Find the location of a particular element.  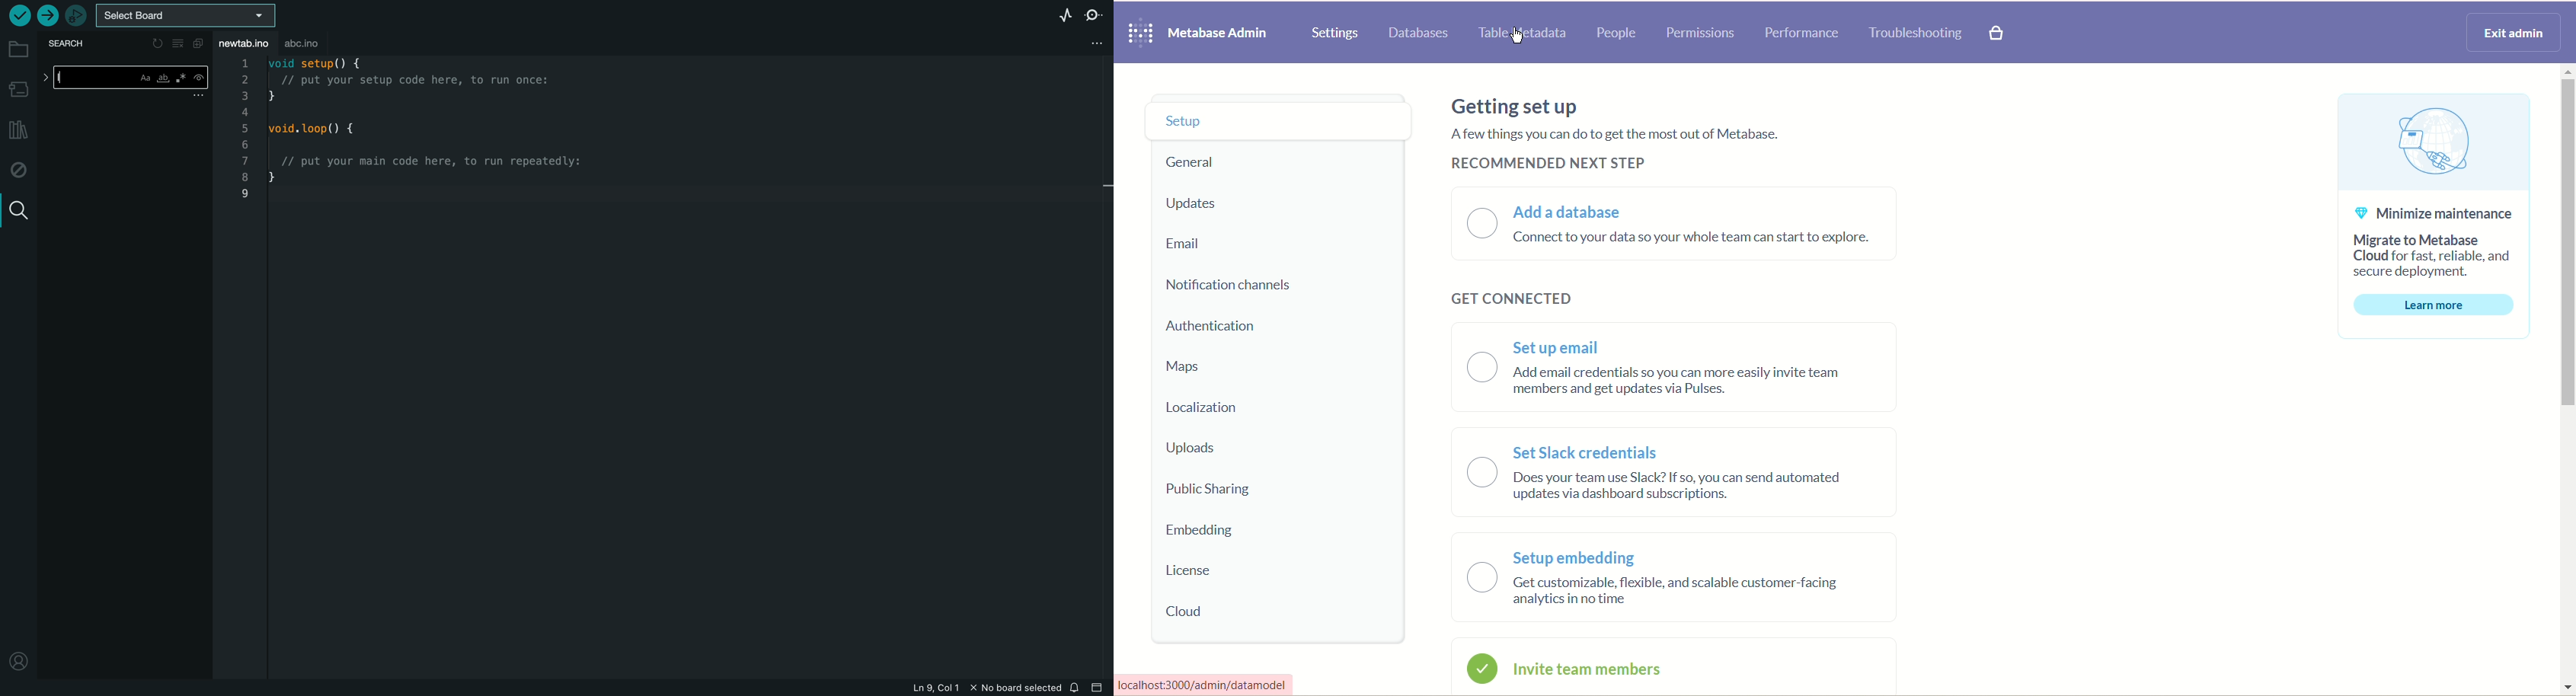

search is located at coordinates (70, 45).